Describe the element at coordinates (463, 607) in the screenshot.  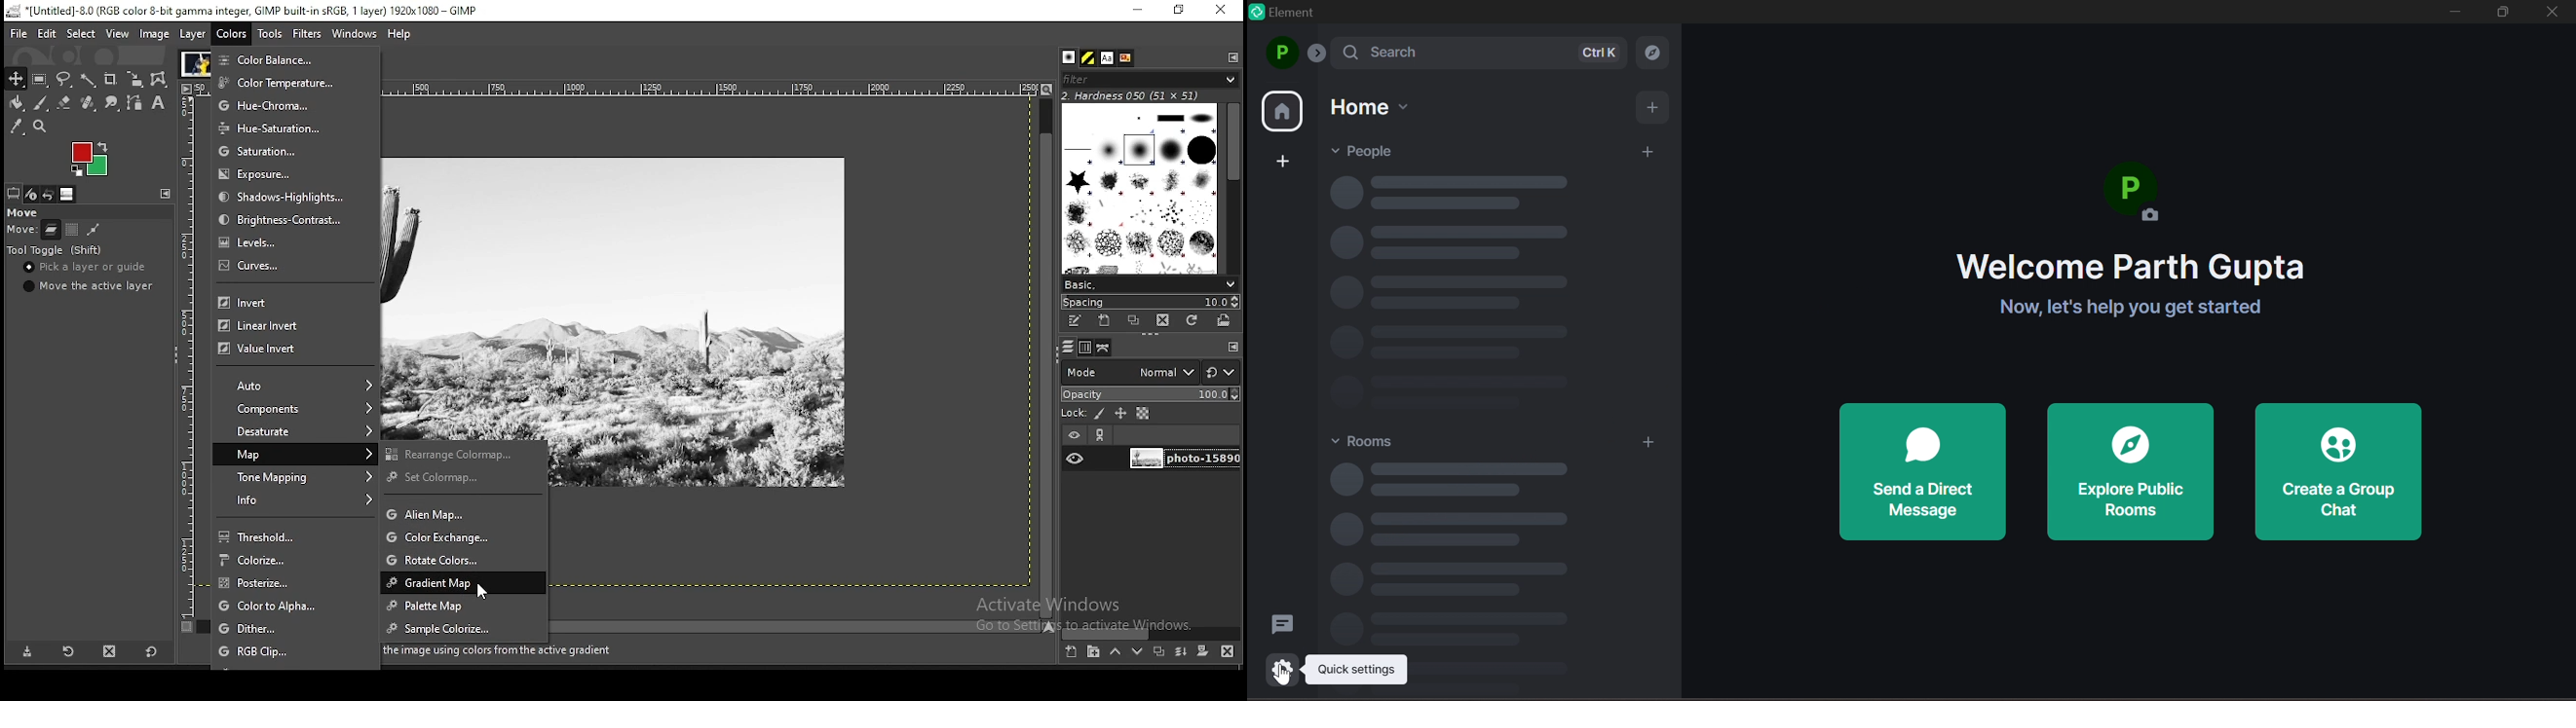
I see `palette map` at that location.